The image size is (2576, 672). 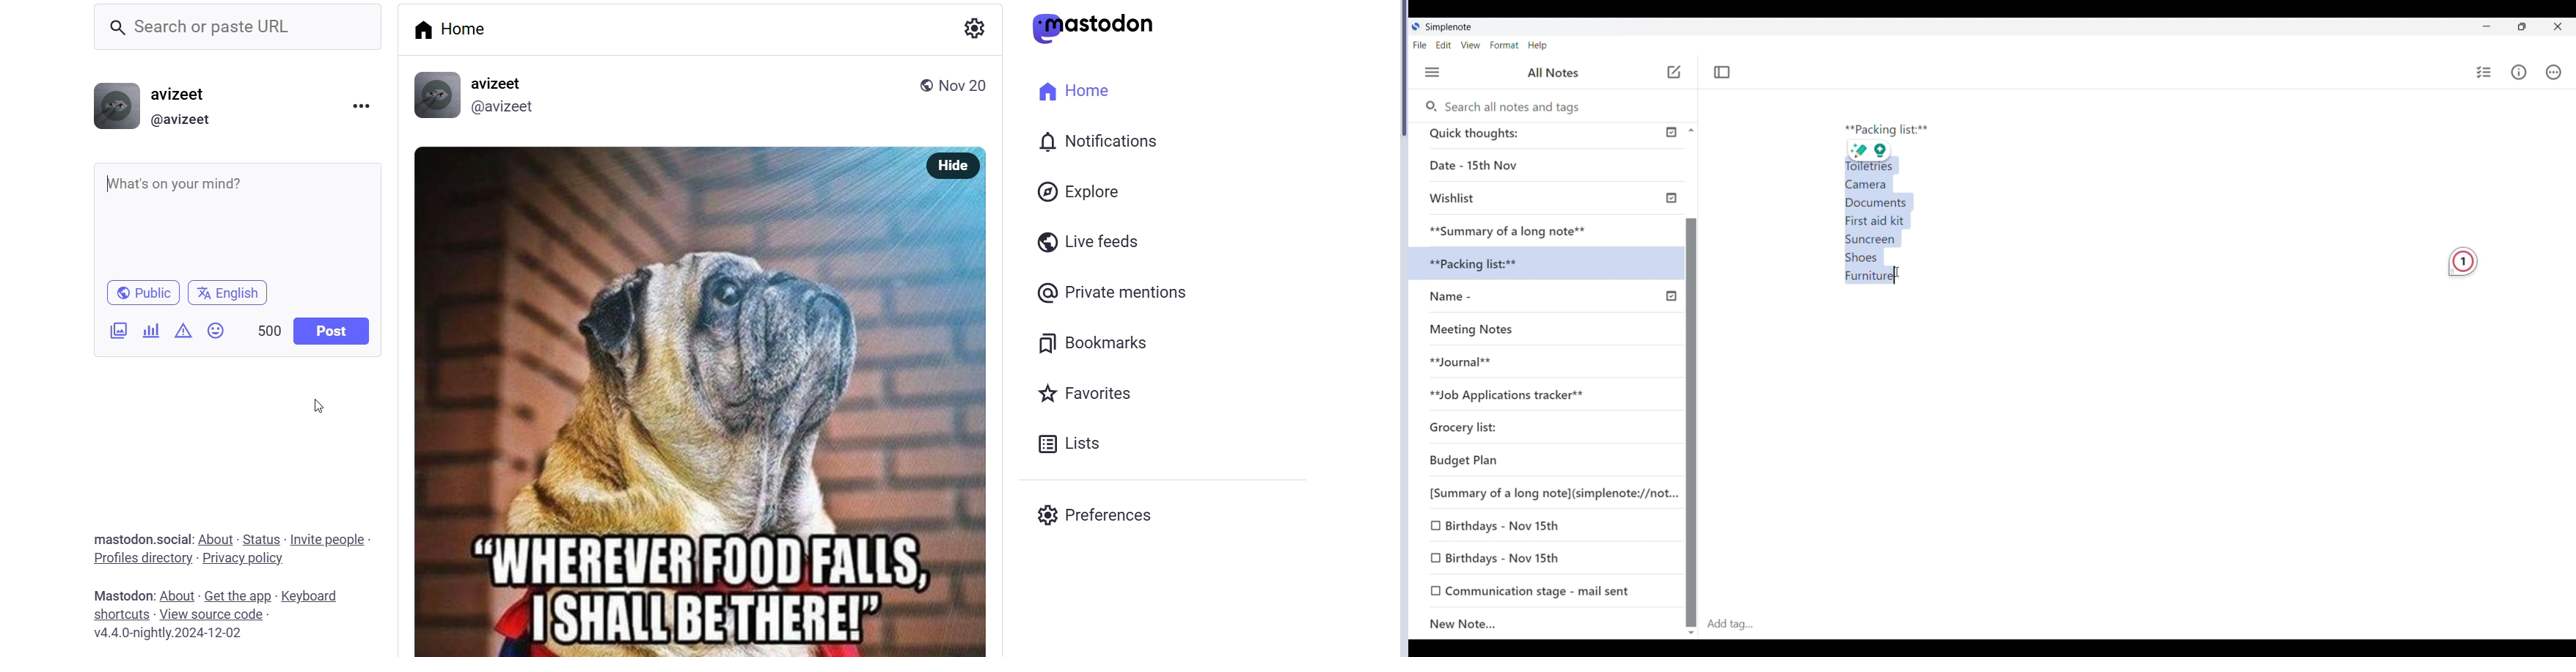 What do you see at coordinates (263, 536) in the screenshot?
I see `status` at bounding box center [263, 536].